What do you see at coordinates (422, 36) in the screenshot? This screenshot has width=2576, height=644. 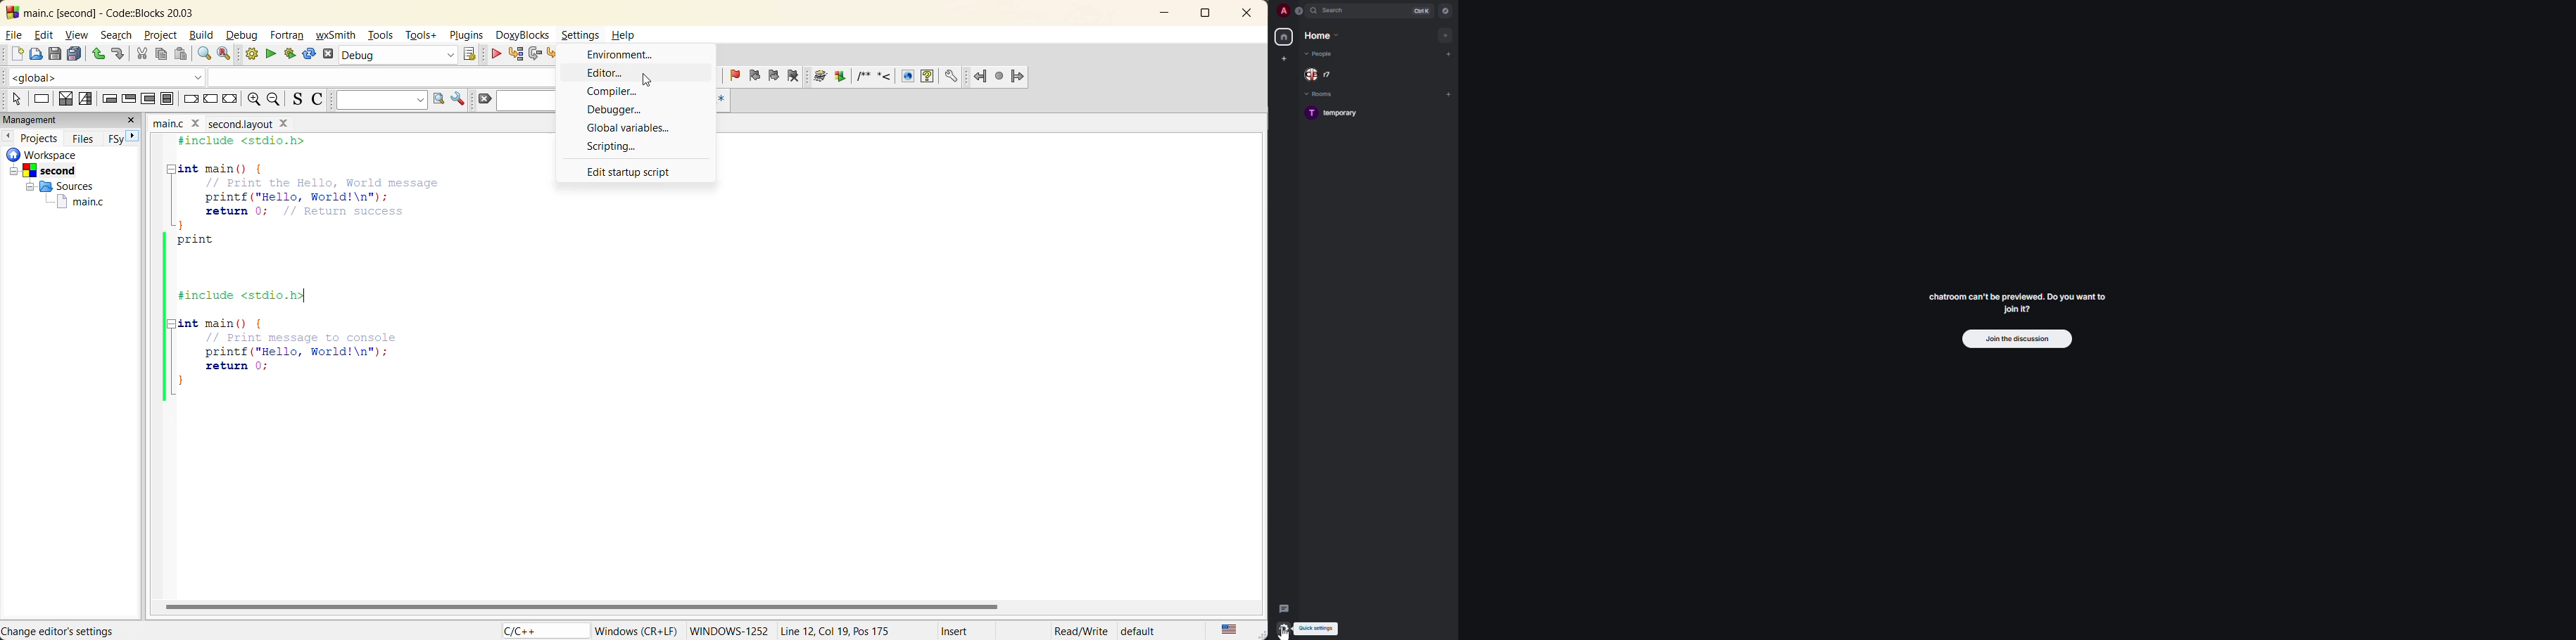 I see `tools+` at bounding box center [422, 36].